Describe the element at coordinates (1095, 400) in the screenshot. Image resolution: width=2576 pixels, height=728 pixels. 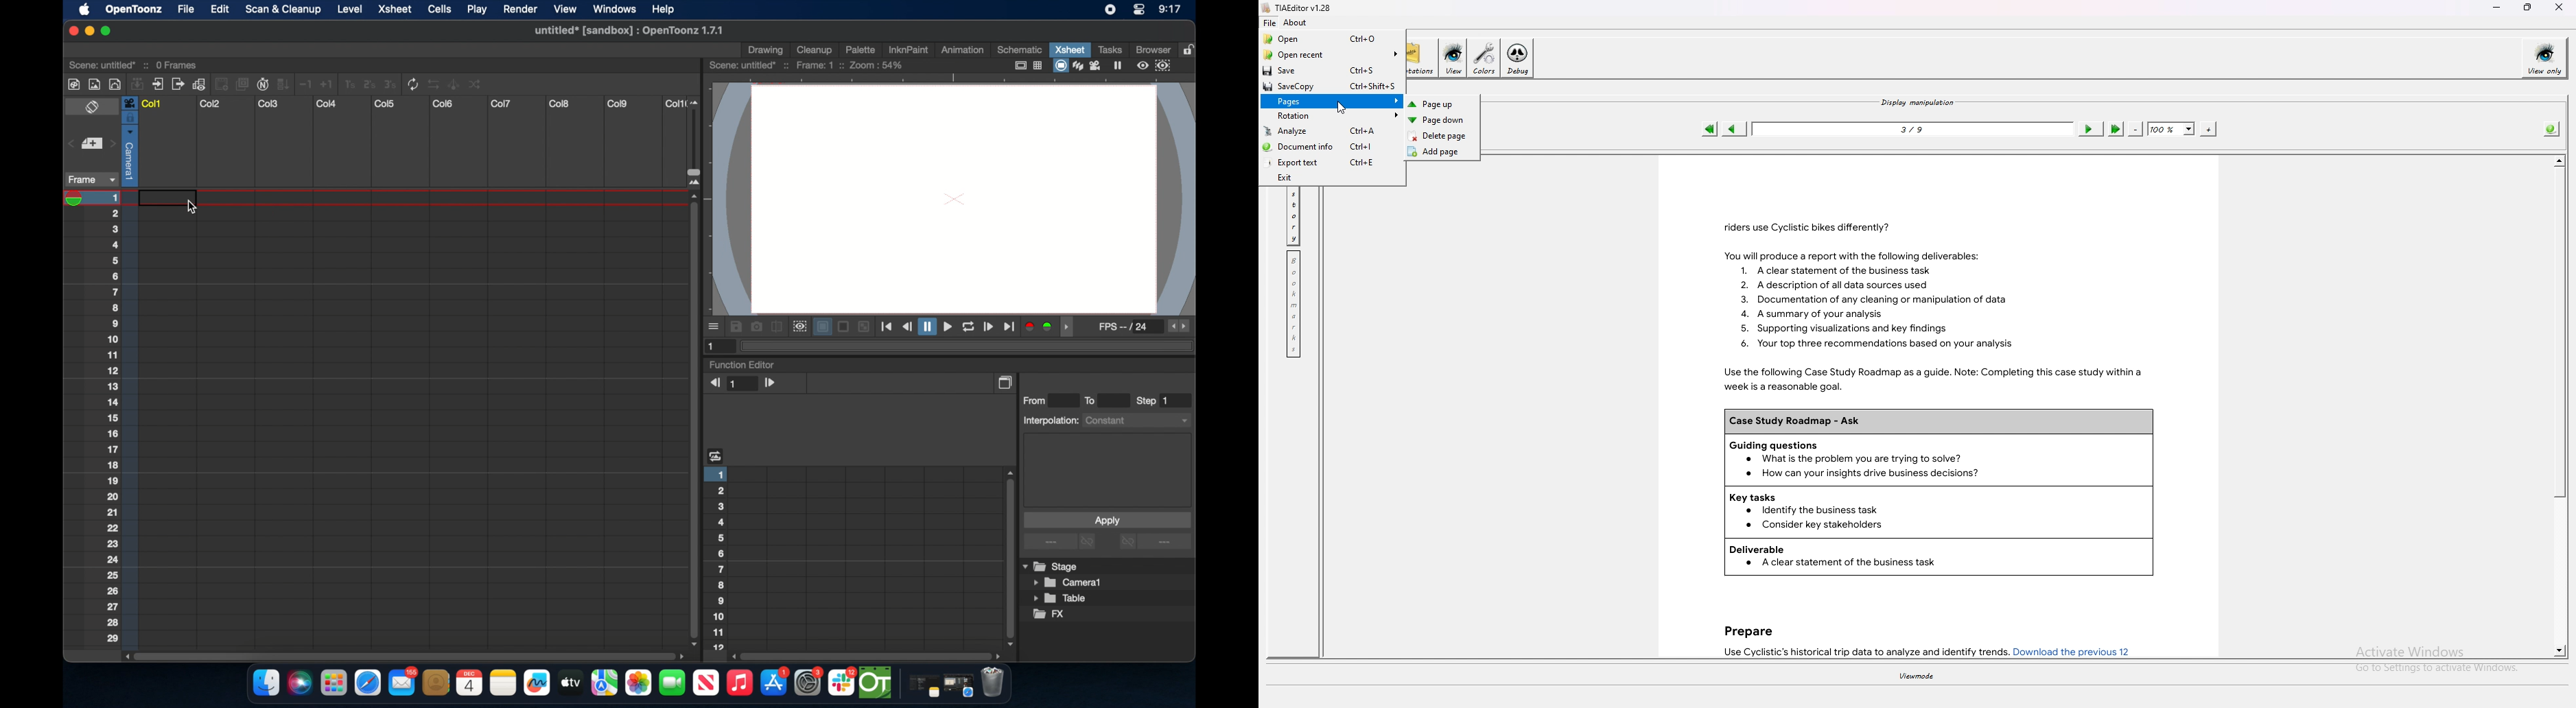
I see `to` at that location.